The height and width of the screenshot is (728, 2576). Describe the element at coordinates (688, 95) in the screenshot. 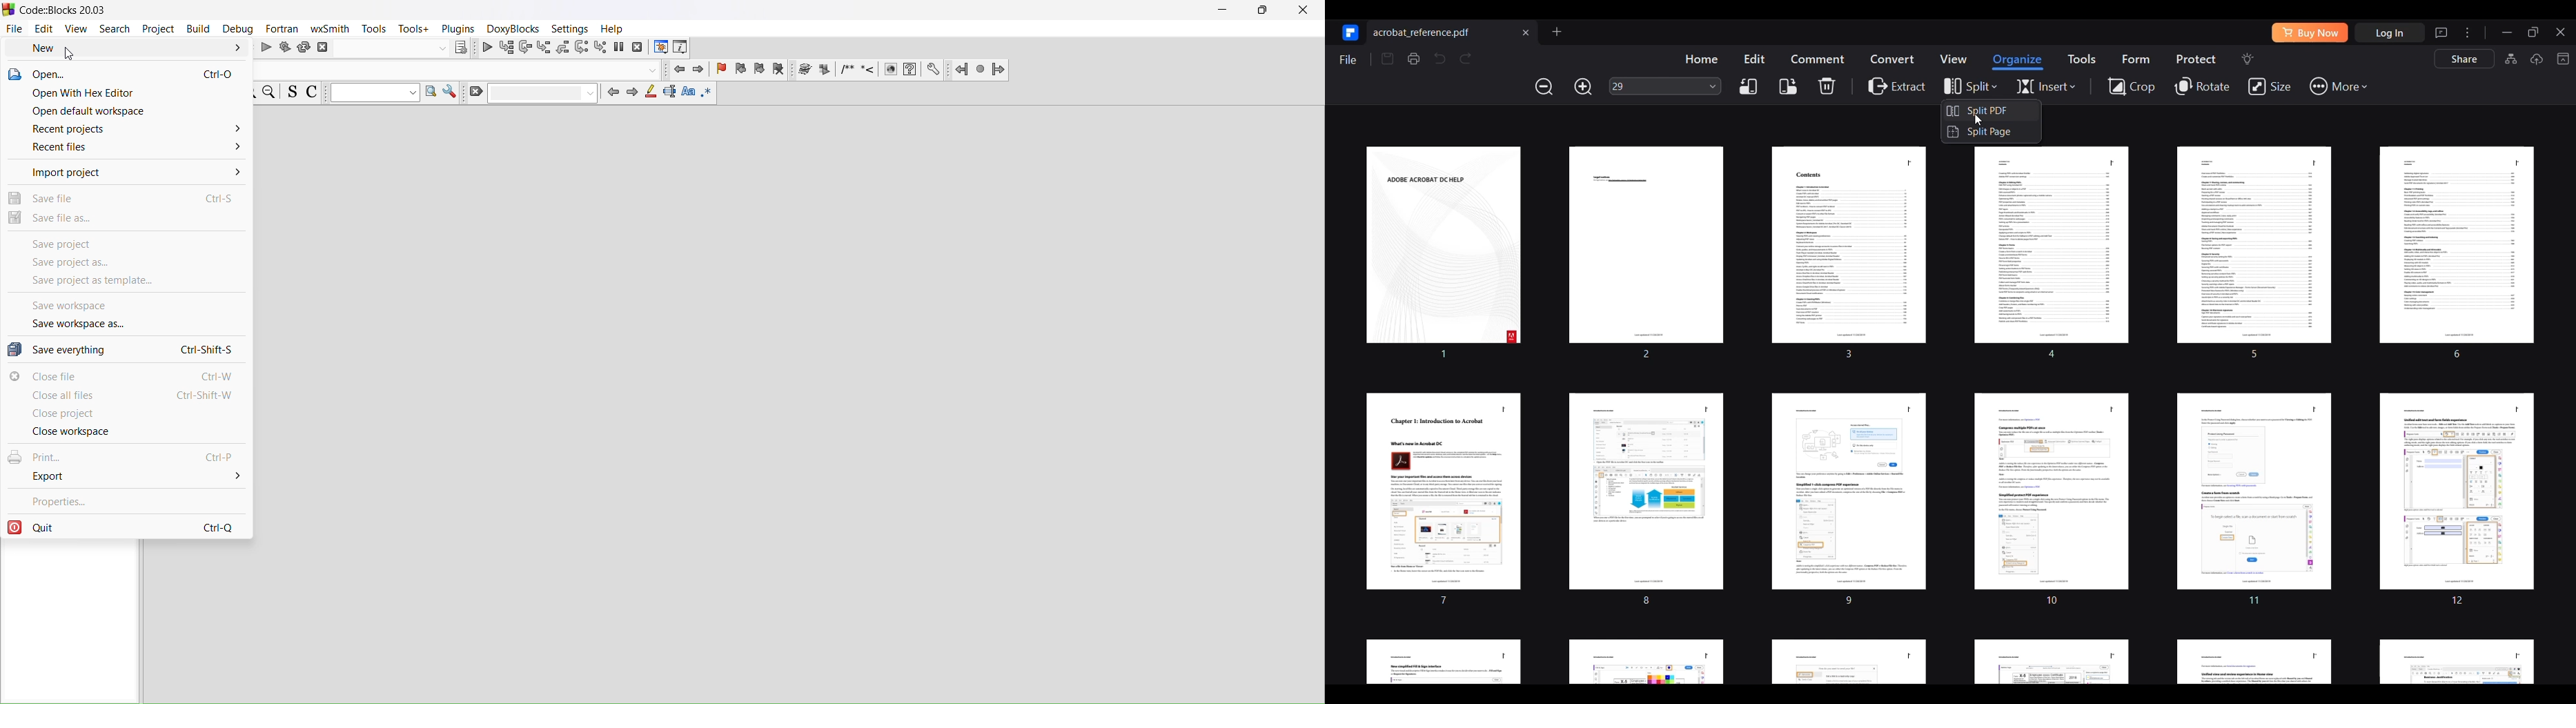

I see `match case` at that location.